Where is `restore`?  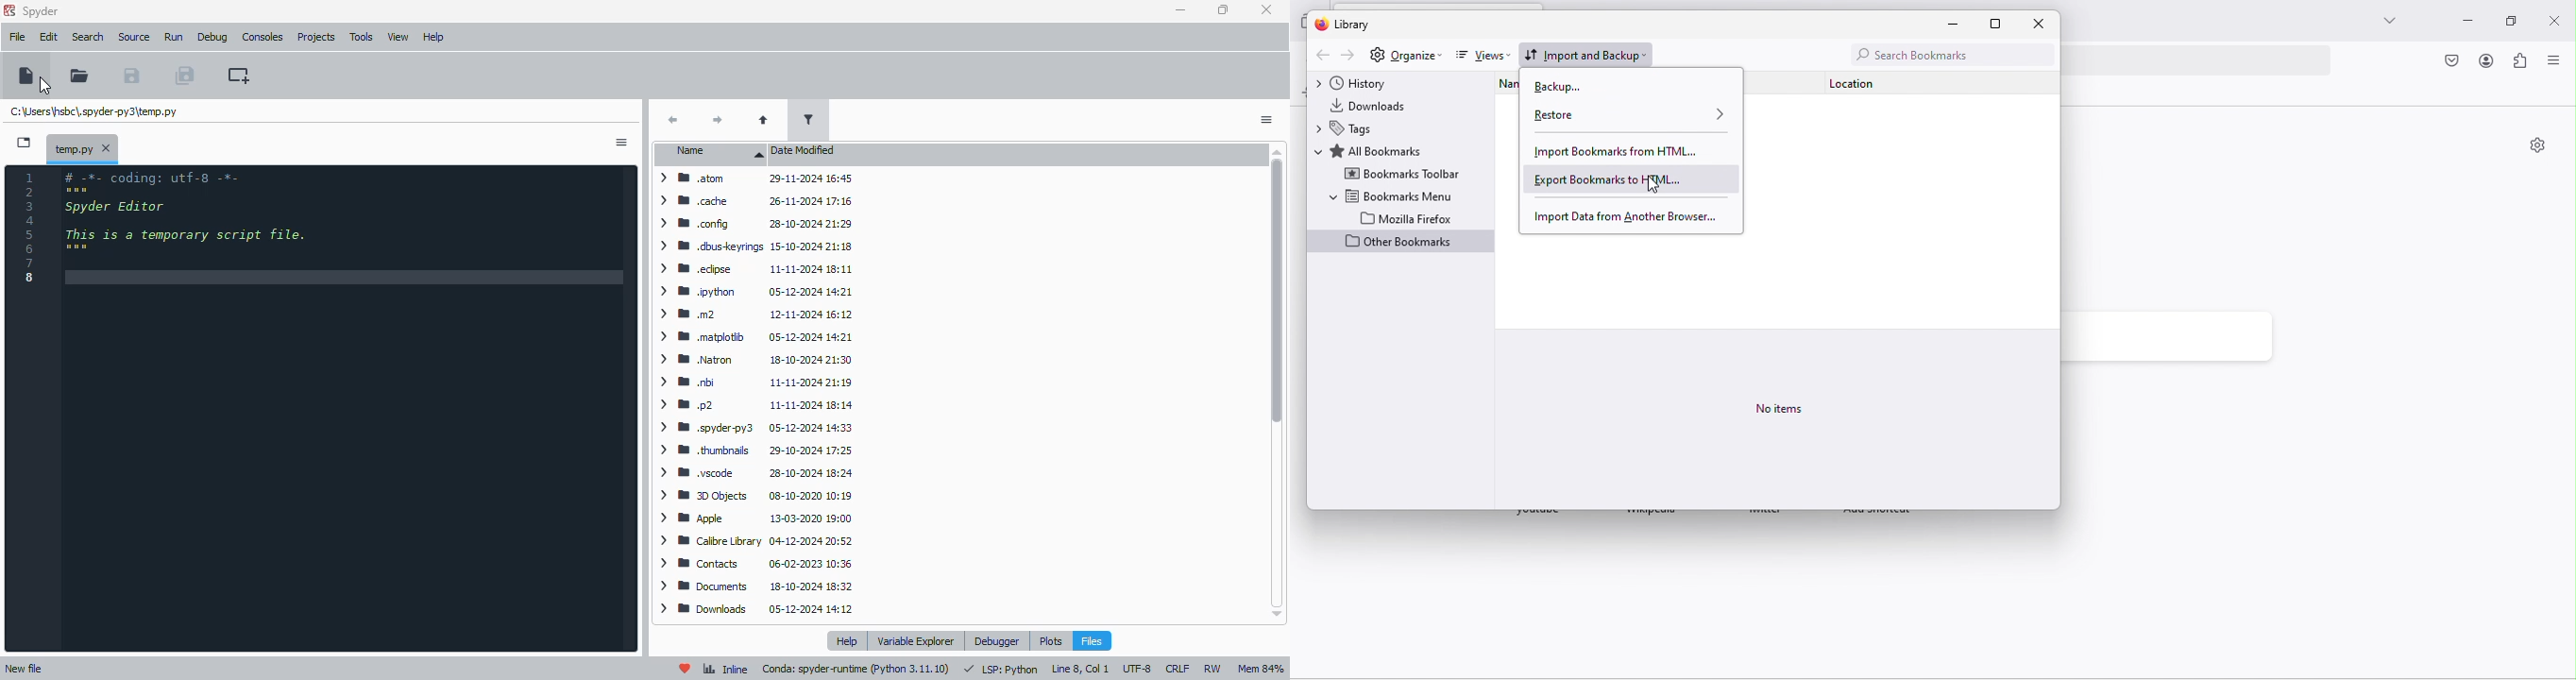
restore is located at coordinates (1632, 116).